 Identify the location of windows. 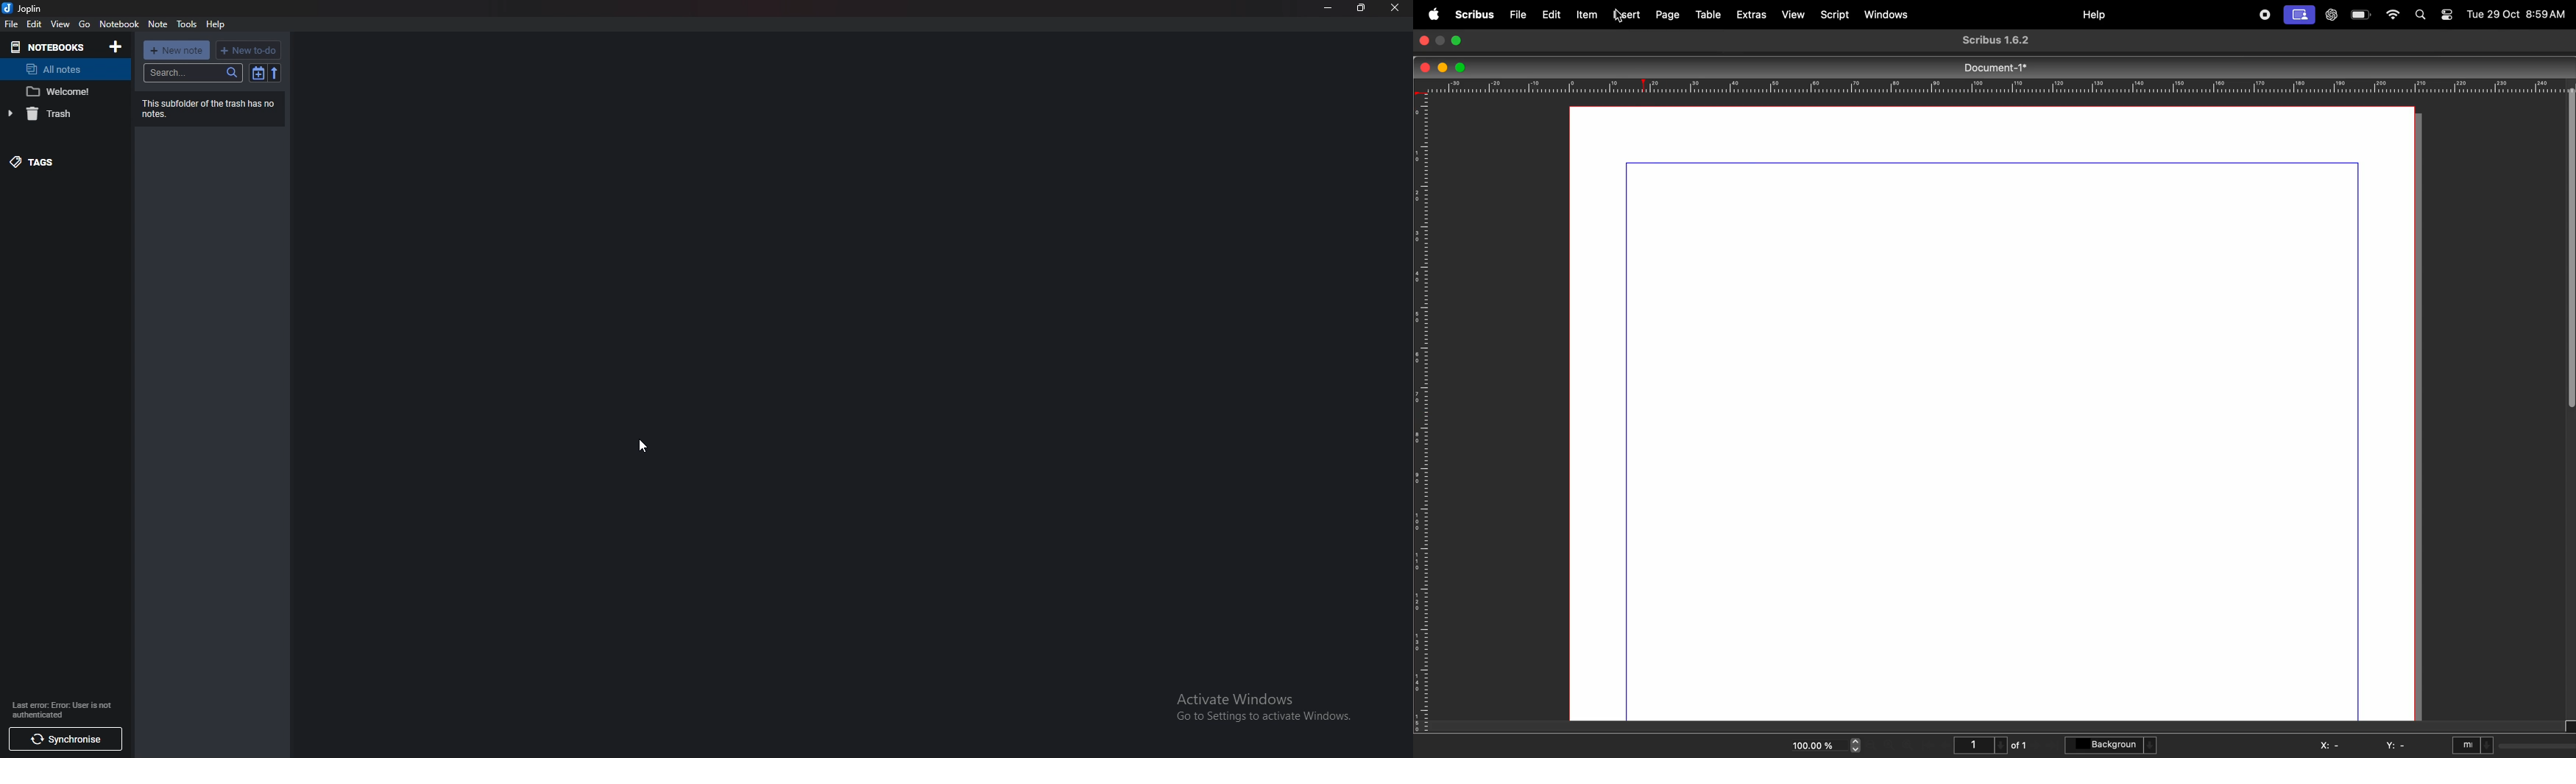
(1888, 13).